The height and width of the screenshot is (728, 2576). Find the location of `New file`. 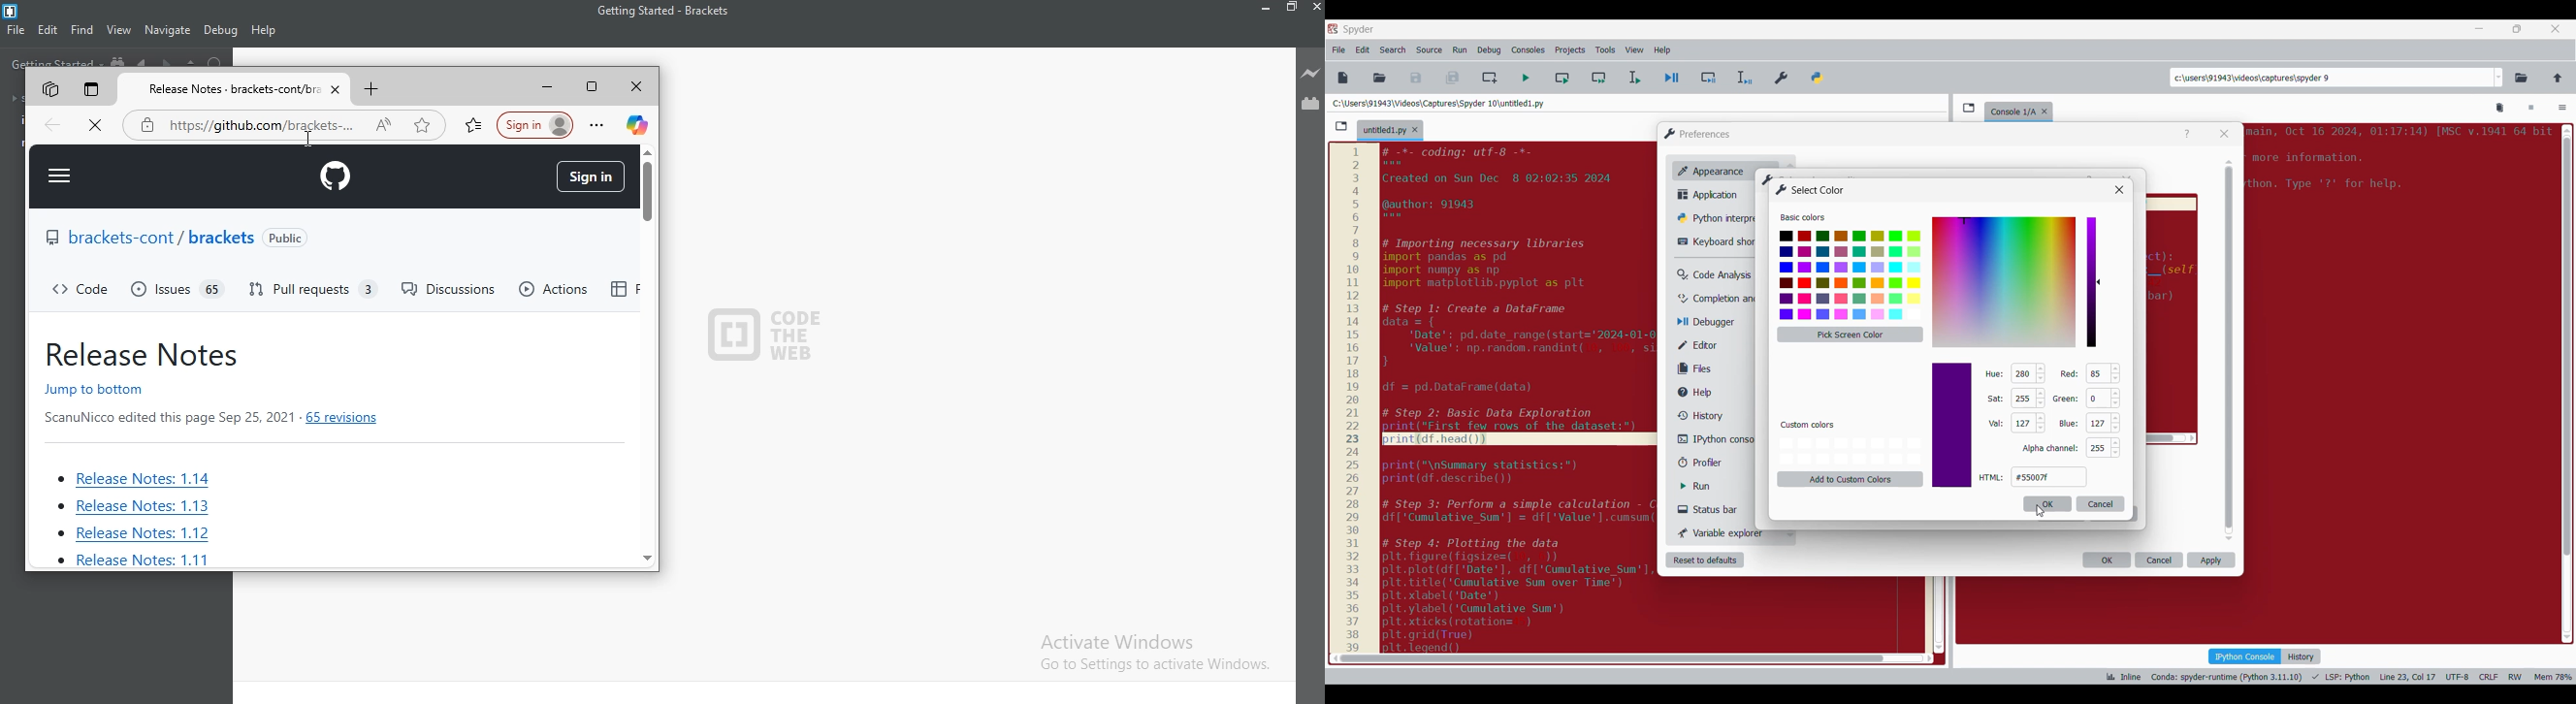

New file is located at coordinates (1342, 78).